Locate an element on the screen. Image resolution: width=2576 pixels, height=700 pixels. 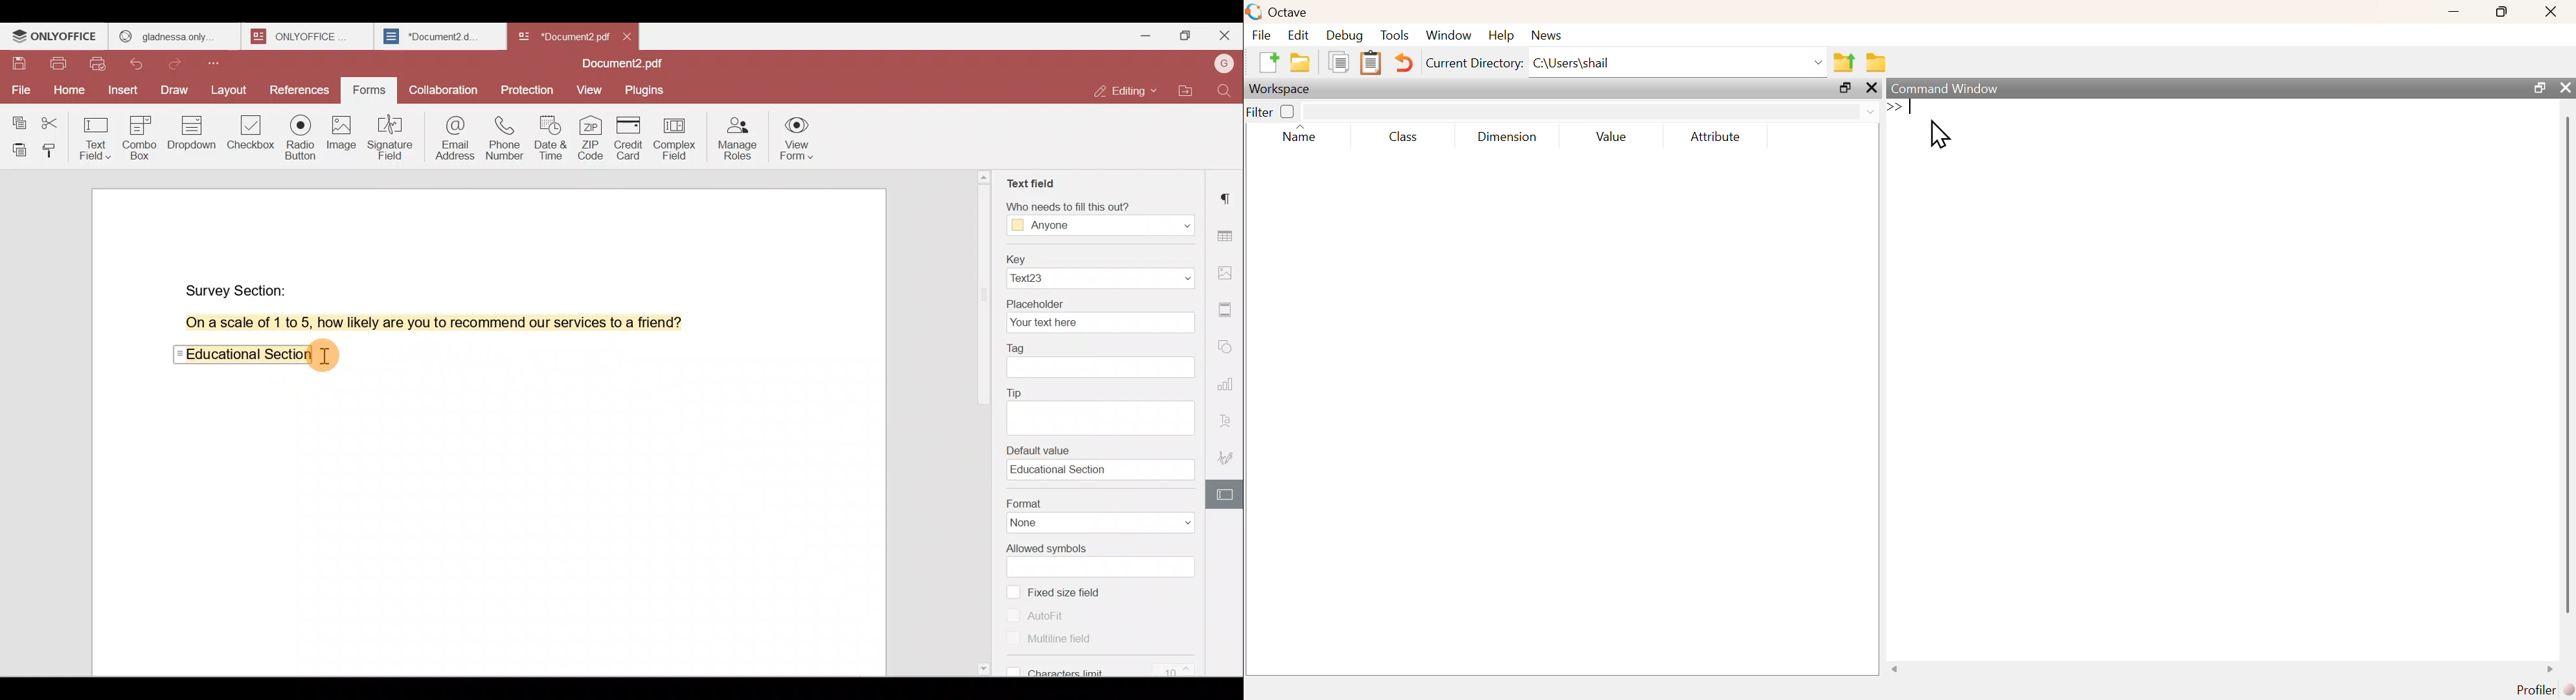
Undo is located at coordinates (1402, 62).